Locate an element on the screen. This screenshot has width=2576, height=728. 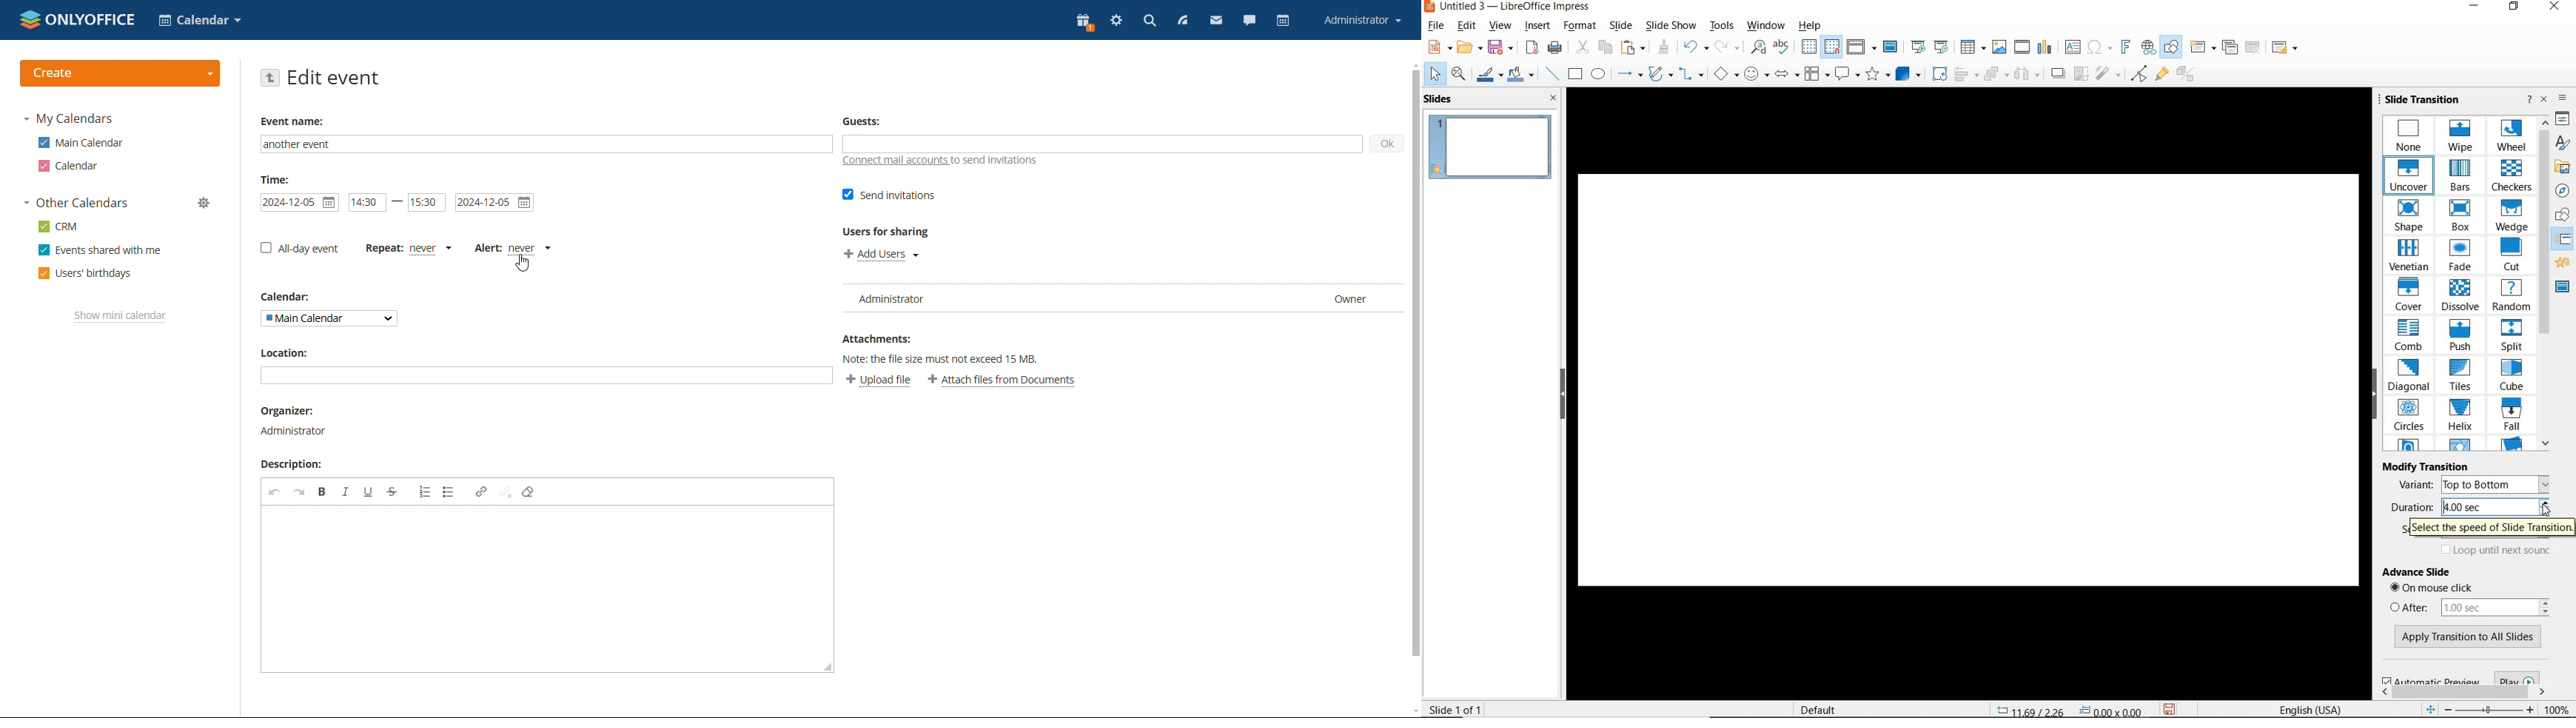
TOGGLE POINT EDIT MODE is located at coordinates (2138, 74).